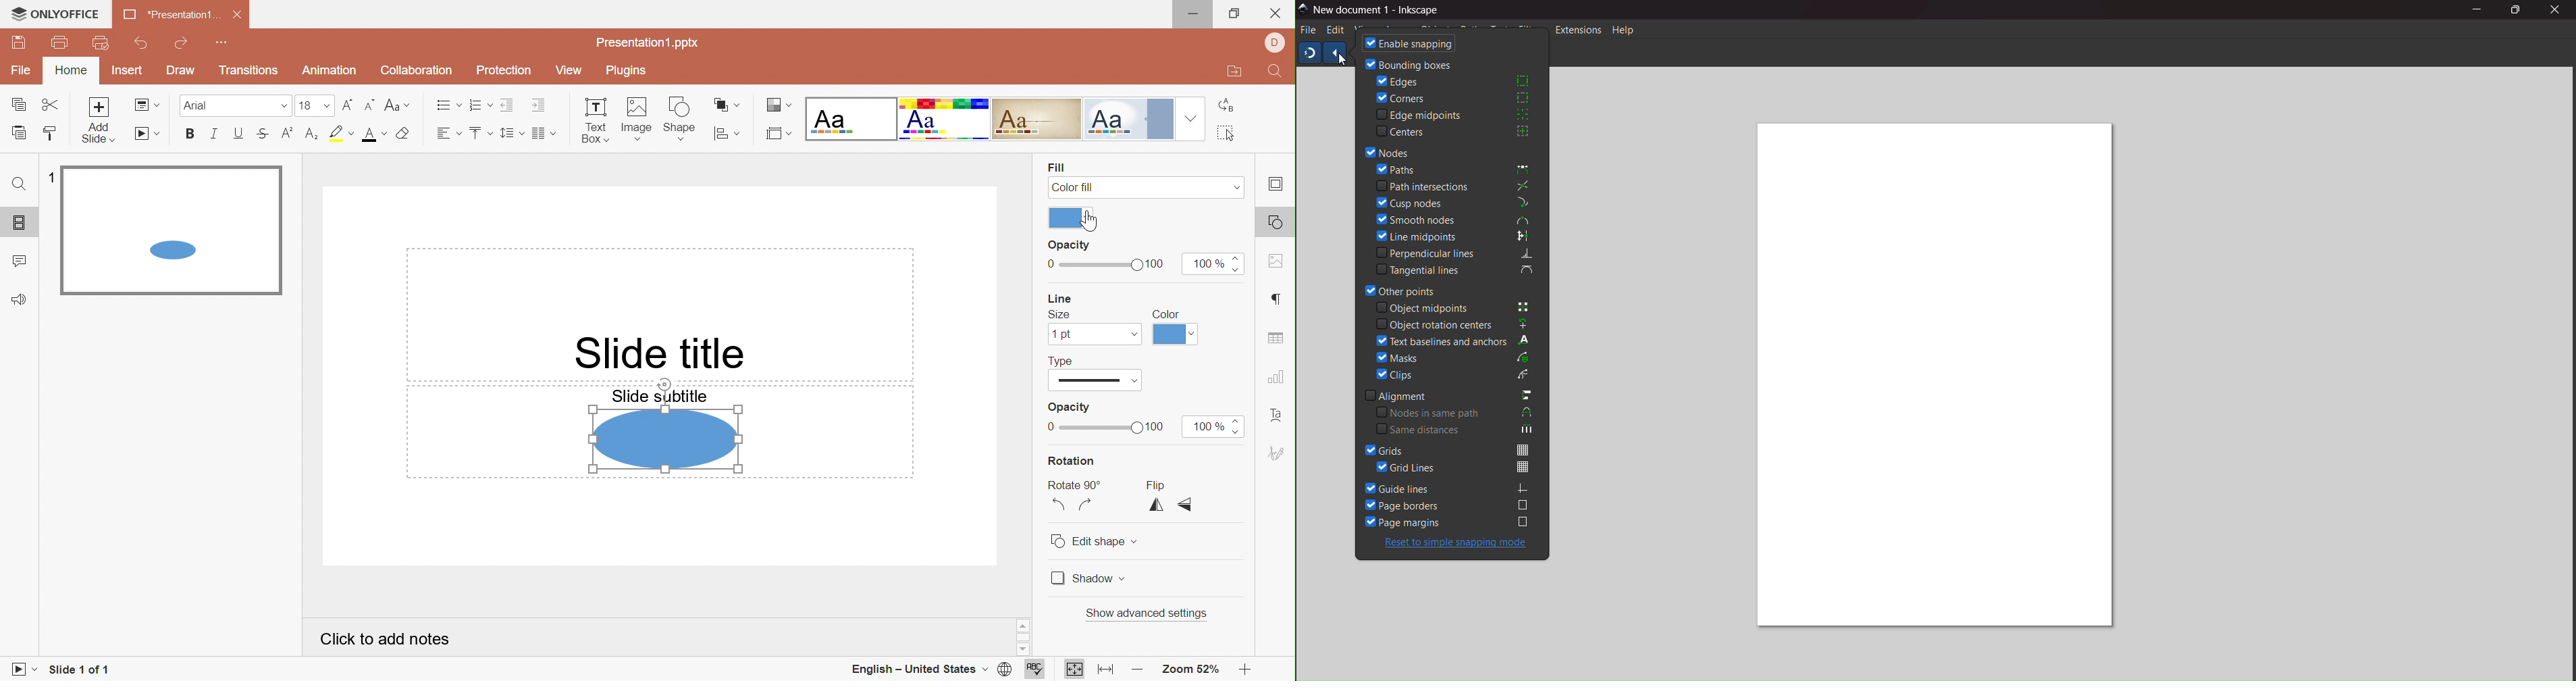 The image size is (2576, 700). I want to click on Draw, so click(182, 70).